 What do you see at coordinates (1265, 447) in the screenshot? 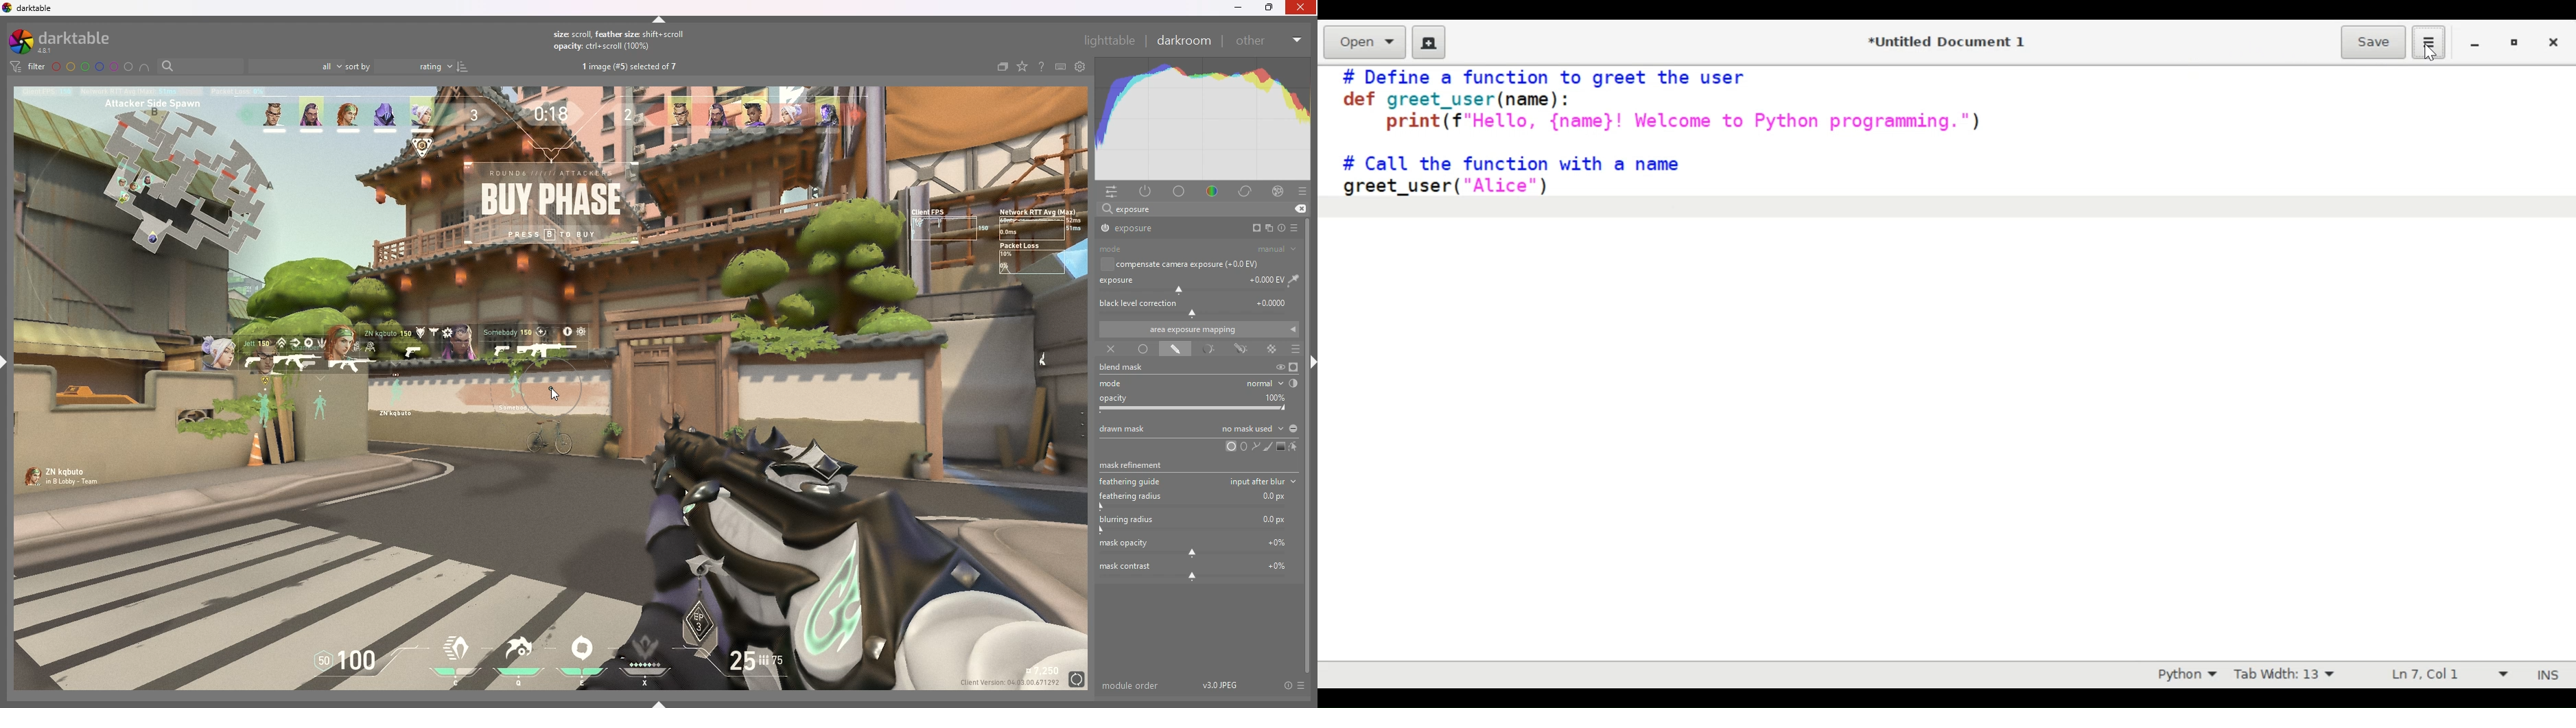
I see `add brush` at bounding box center [1265, 447].